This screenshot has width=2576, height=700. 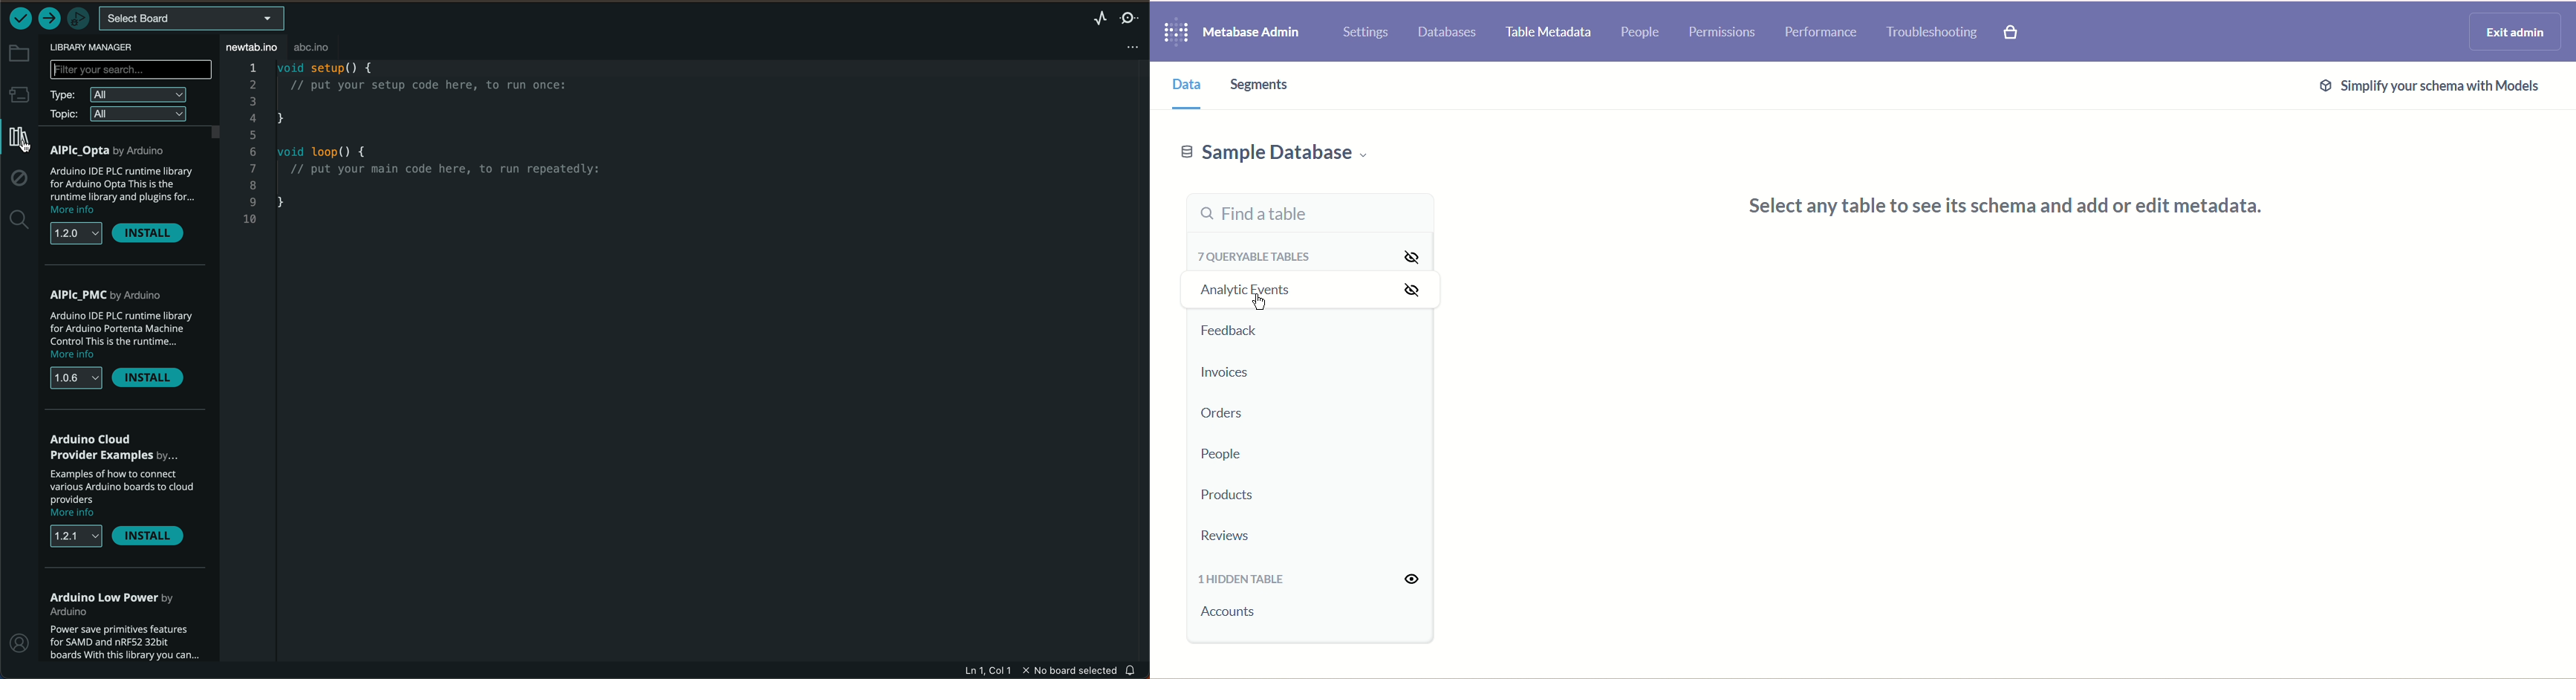 What do you see at coordinates (152, 537) in the screenshot?
I see `install` at bounding box center [152, 537].